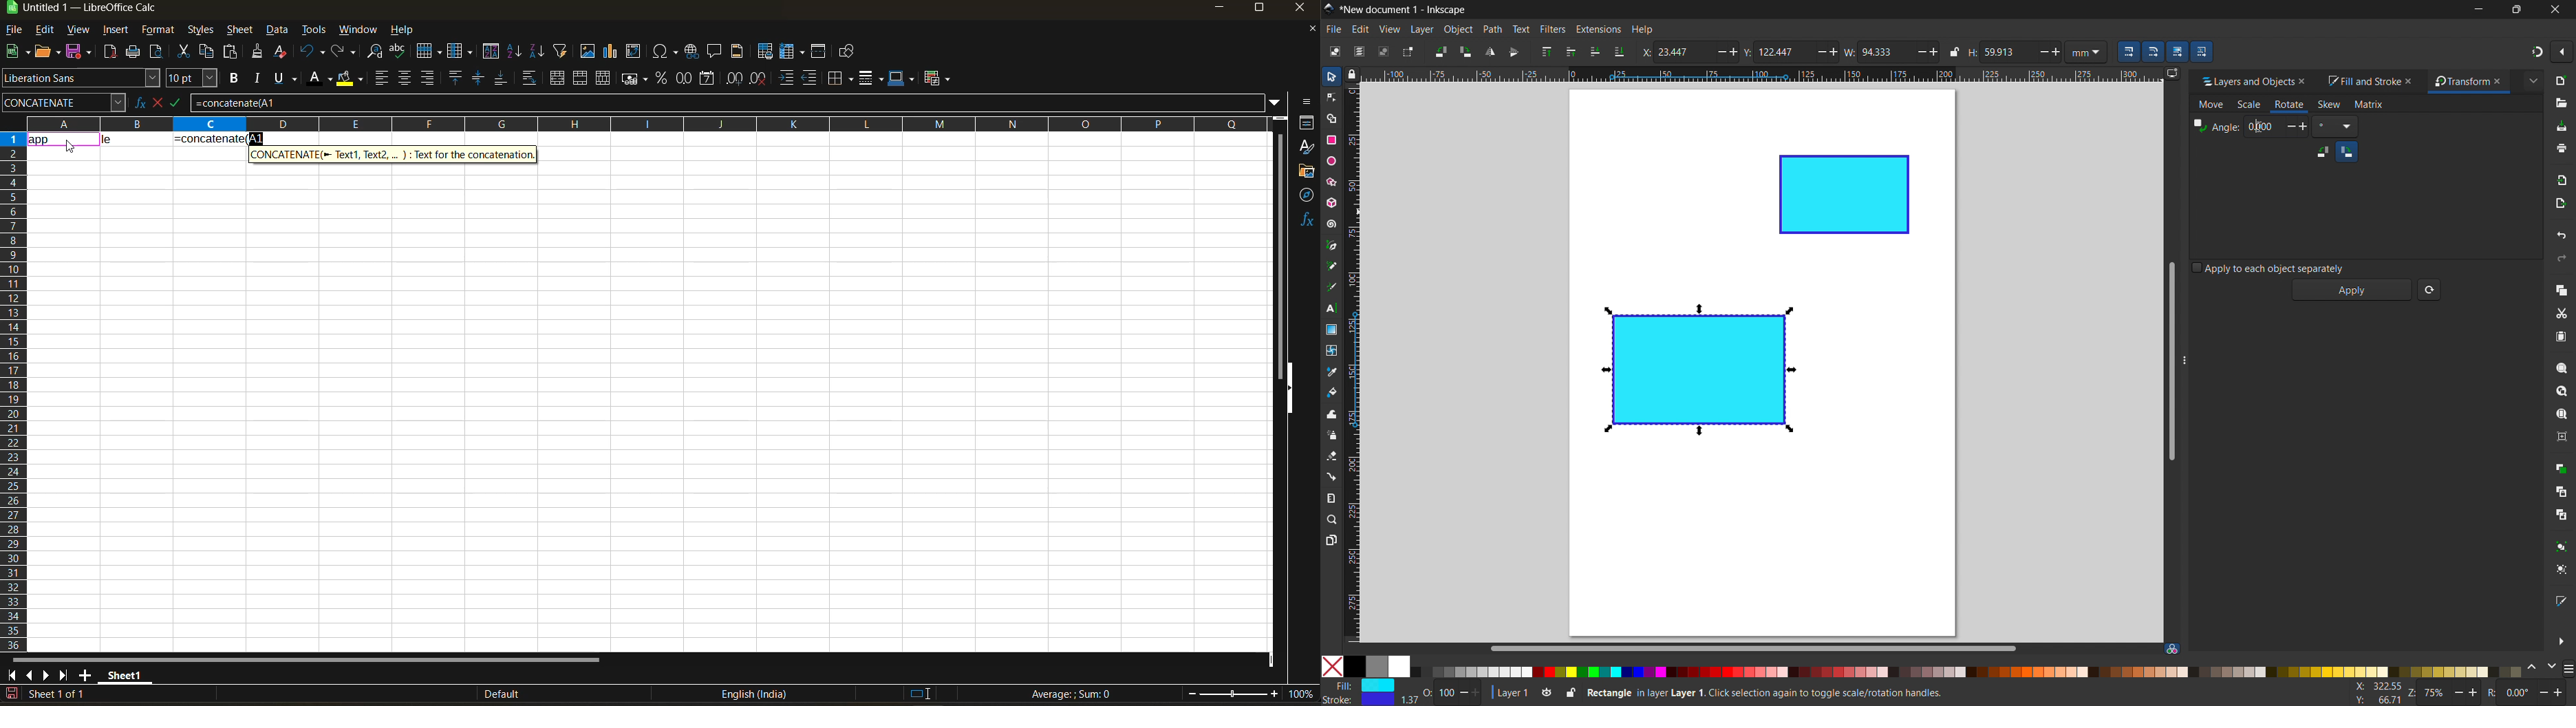 Image resolution: width=2576 pixels, height=728 pixels. What do you see at coordinates (1553, 29) in the screenshot?
I see `filters` at bounding box center [1553, 29].